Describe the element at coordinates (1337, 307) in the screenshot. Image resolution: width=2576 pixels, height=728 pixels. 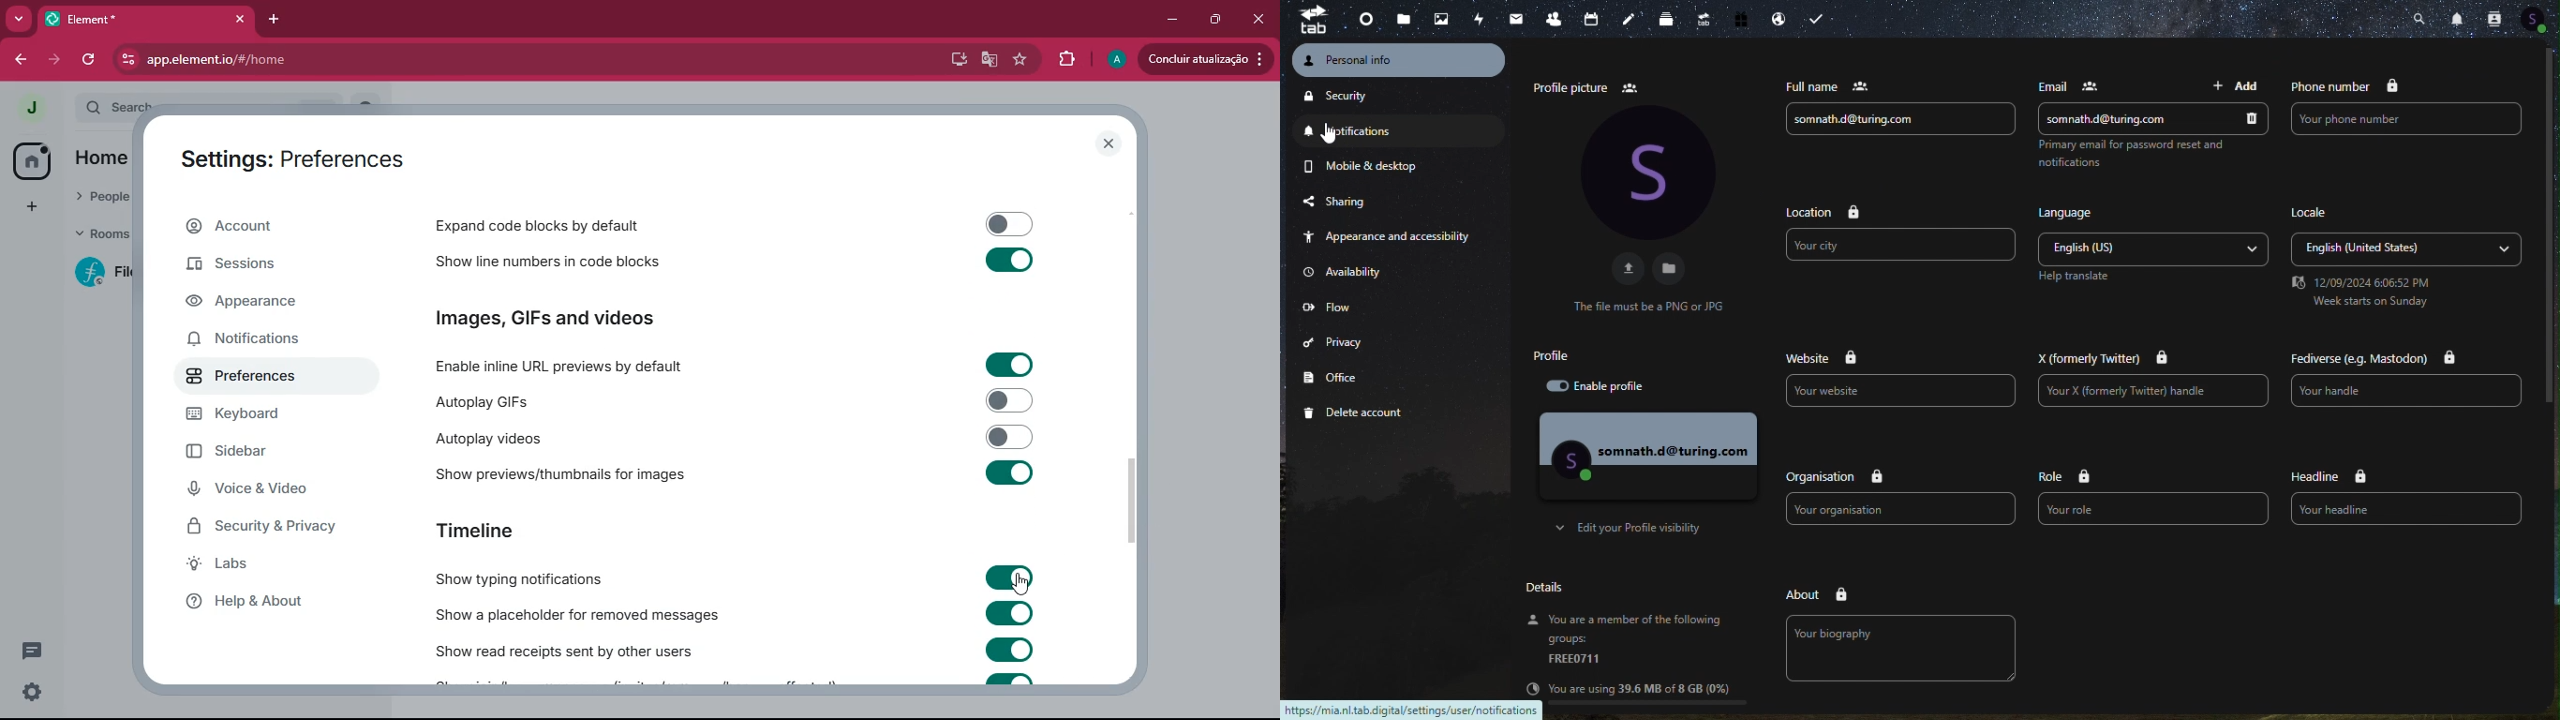
I see `flow` at that location.